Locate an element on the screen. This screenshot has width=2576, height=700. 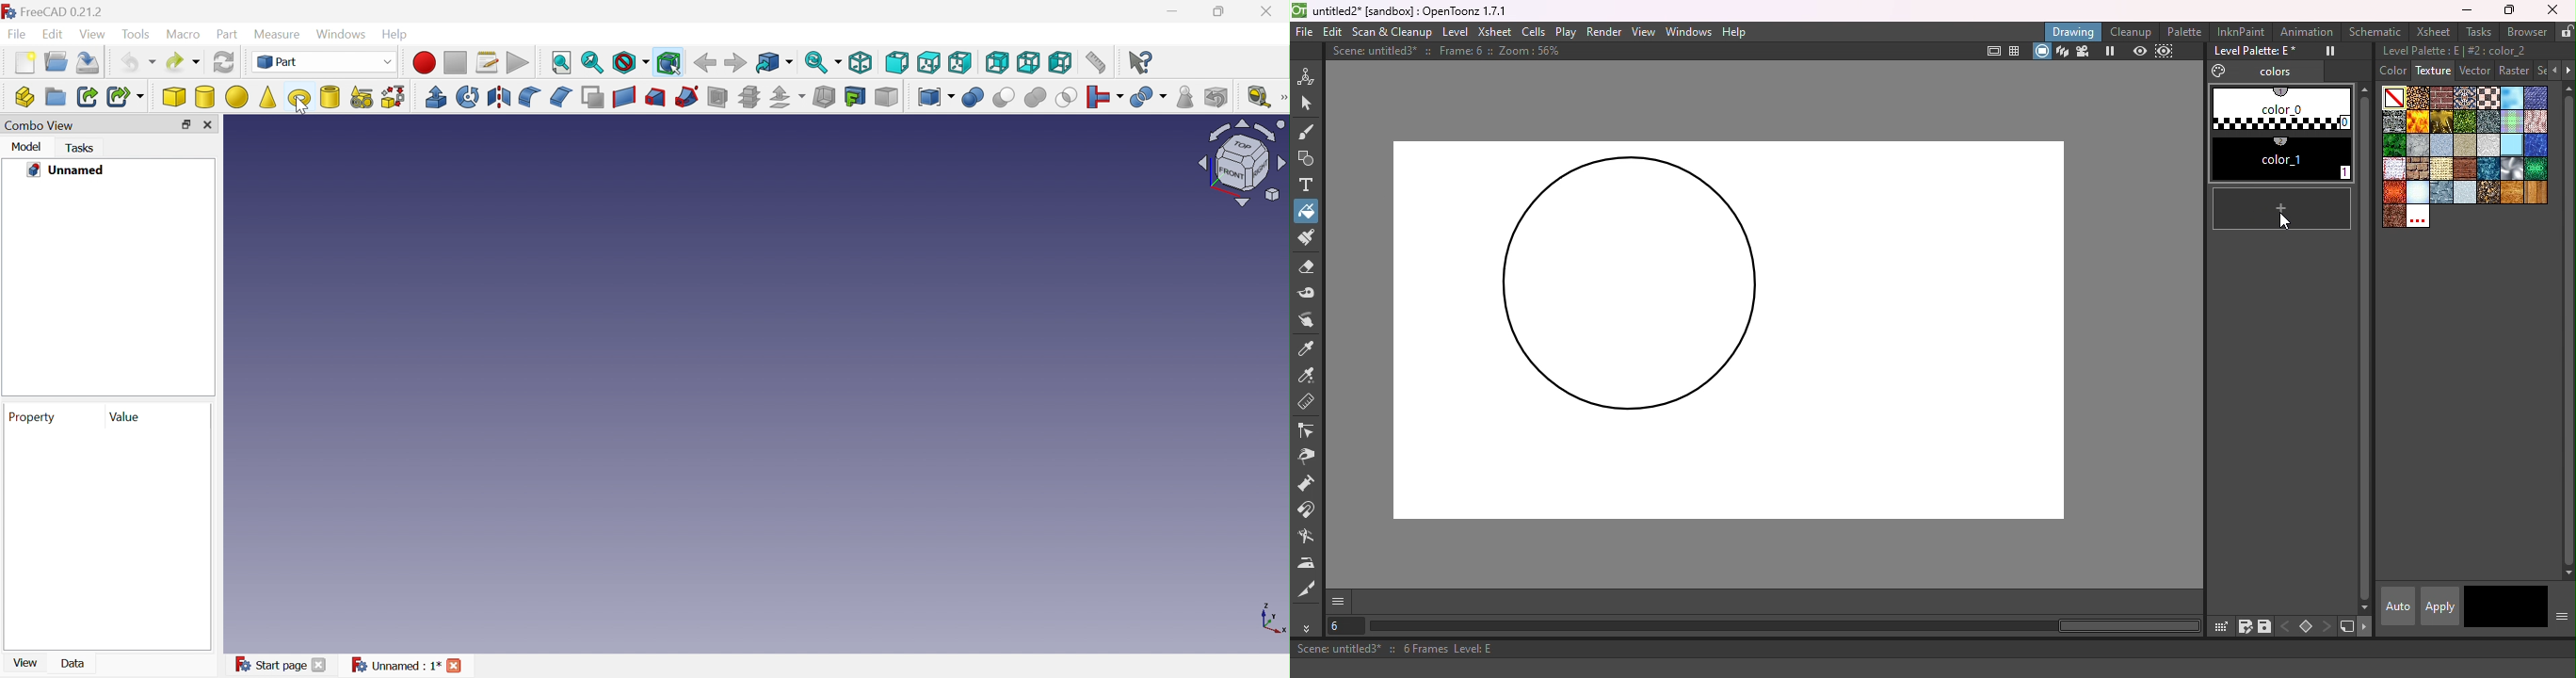
[Measure] is located at coordinates (1282, 97).